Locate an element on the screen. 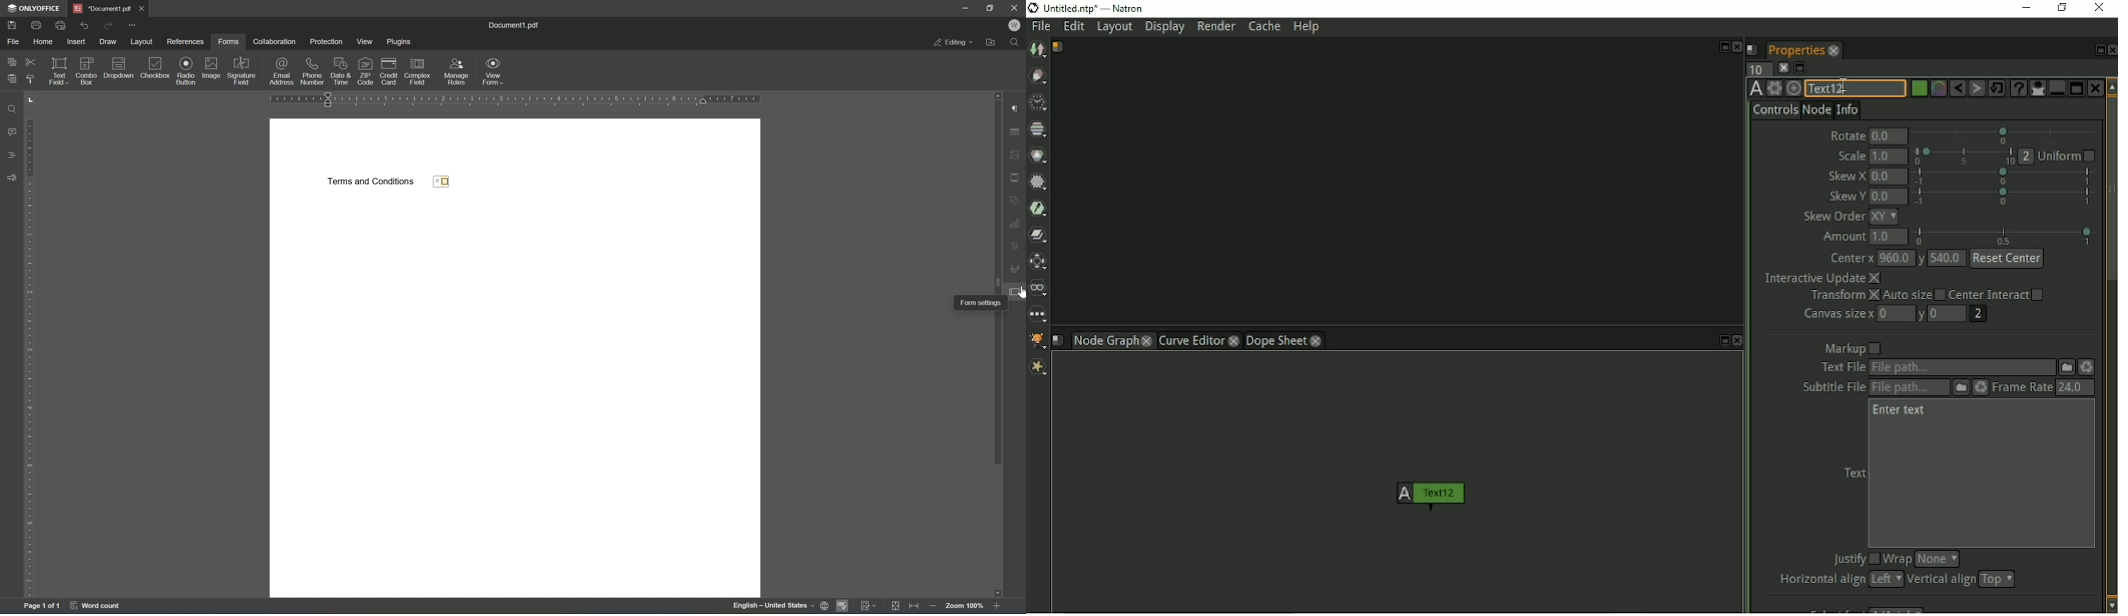  zoom out is located at coordinates (934, 607).